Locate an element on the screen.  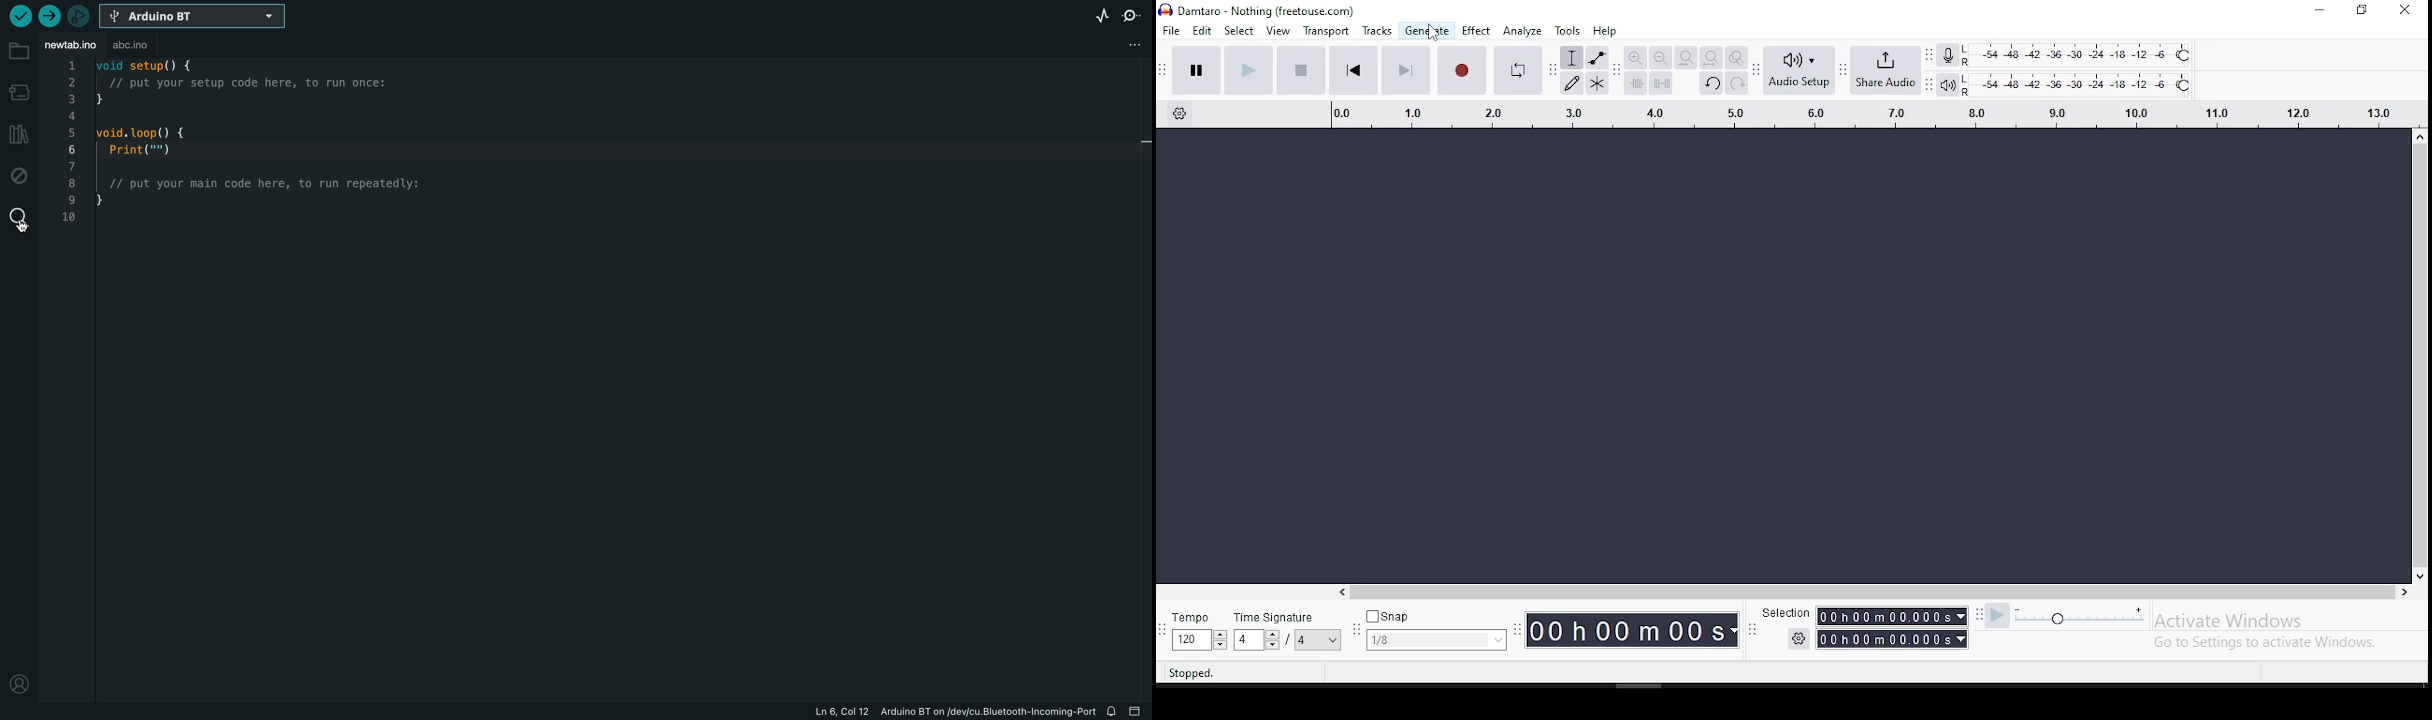
serial monitor is located at coordinates (1135, 13).